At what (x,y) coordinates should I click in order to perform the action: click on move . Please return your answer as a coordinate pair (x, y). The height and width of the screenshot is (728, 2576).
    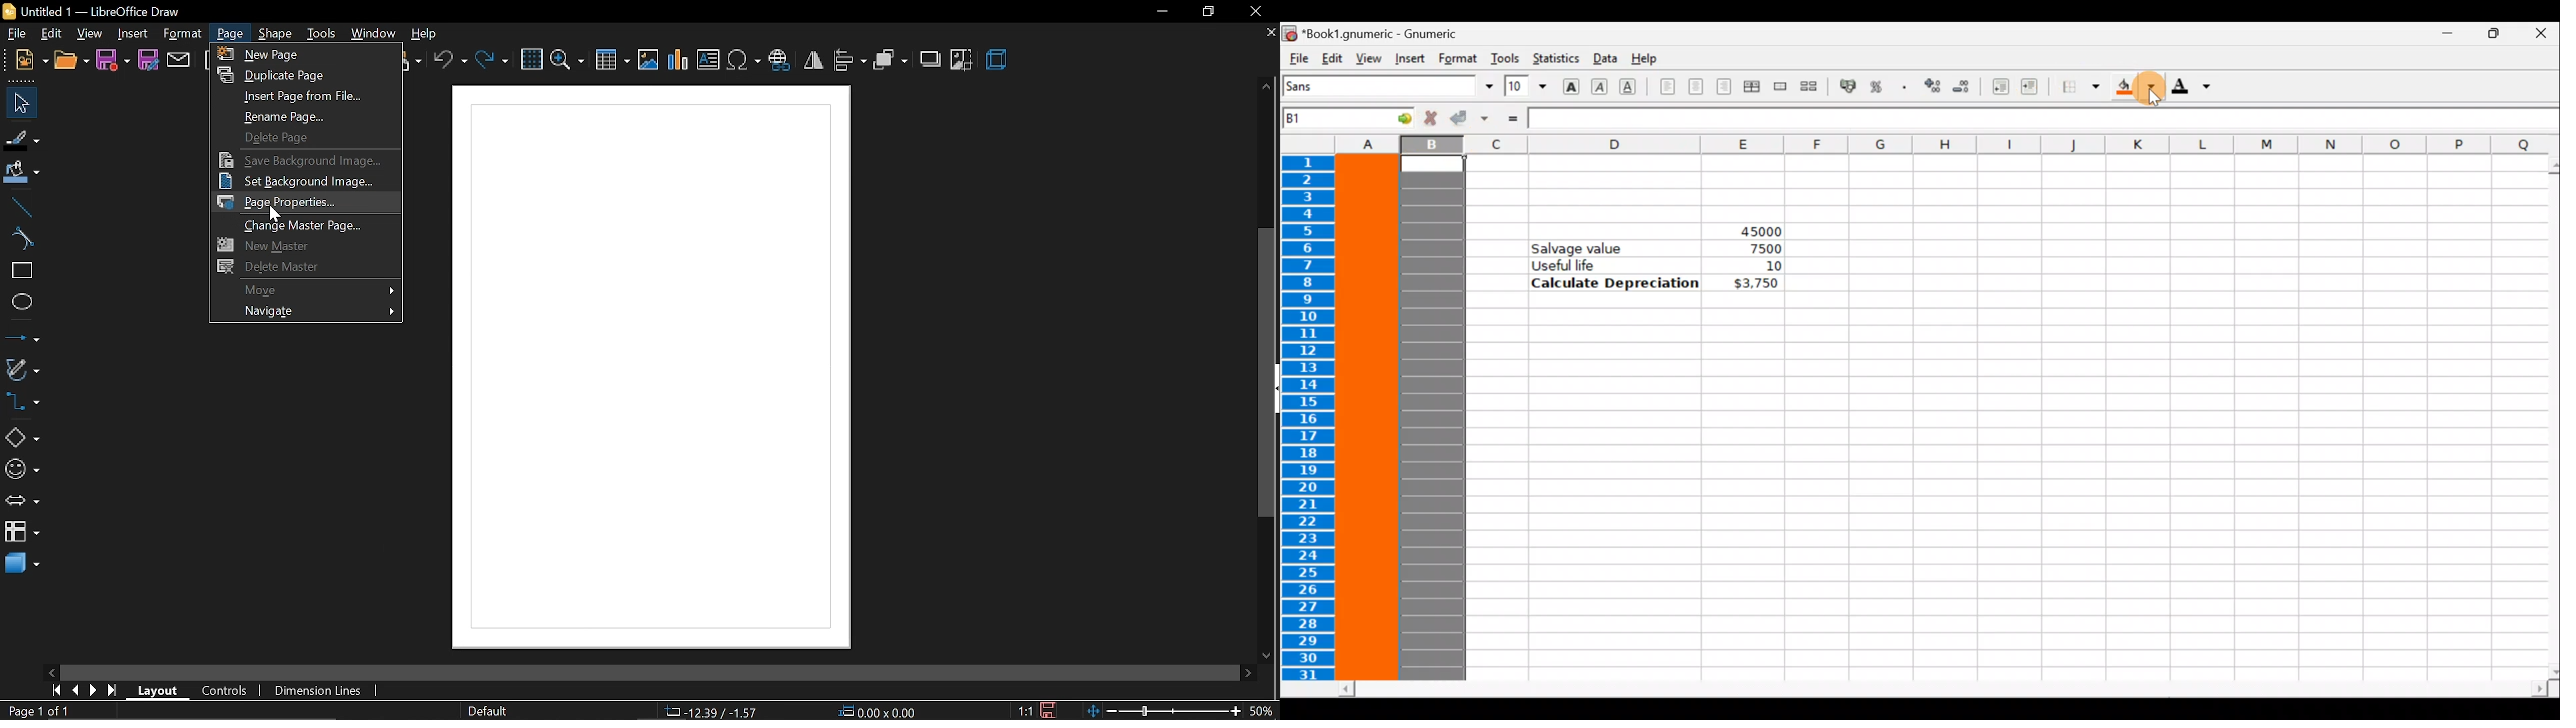
    Looking at the image, I should click on (306, 290).